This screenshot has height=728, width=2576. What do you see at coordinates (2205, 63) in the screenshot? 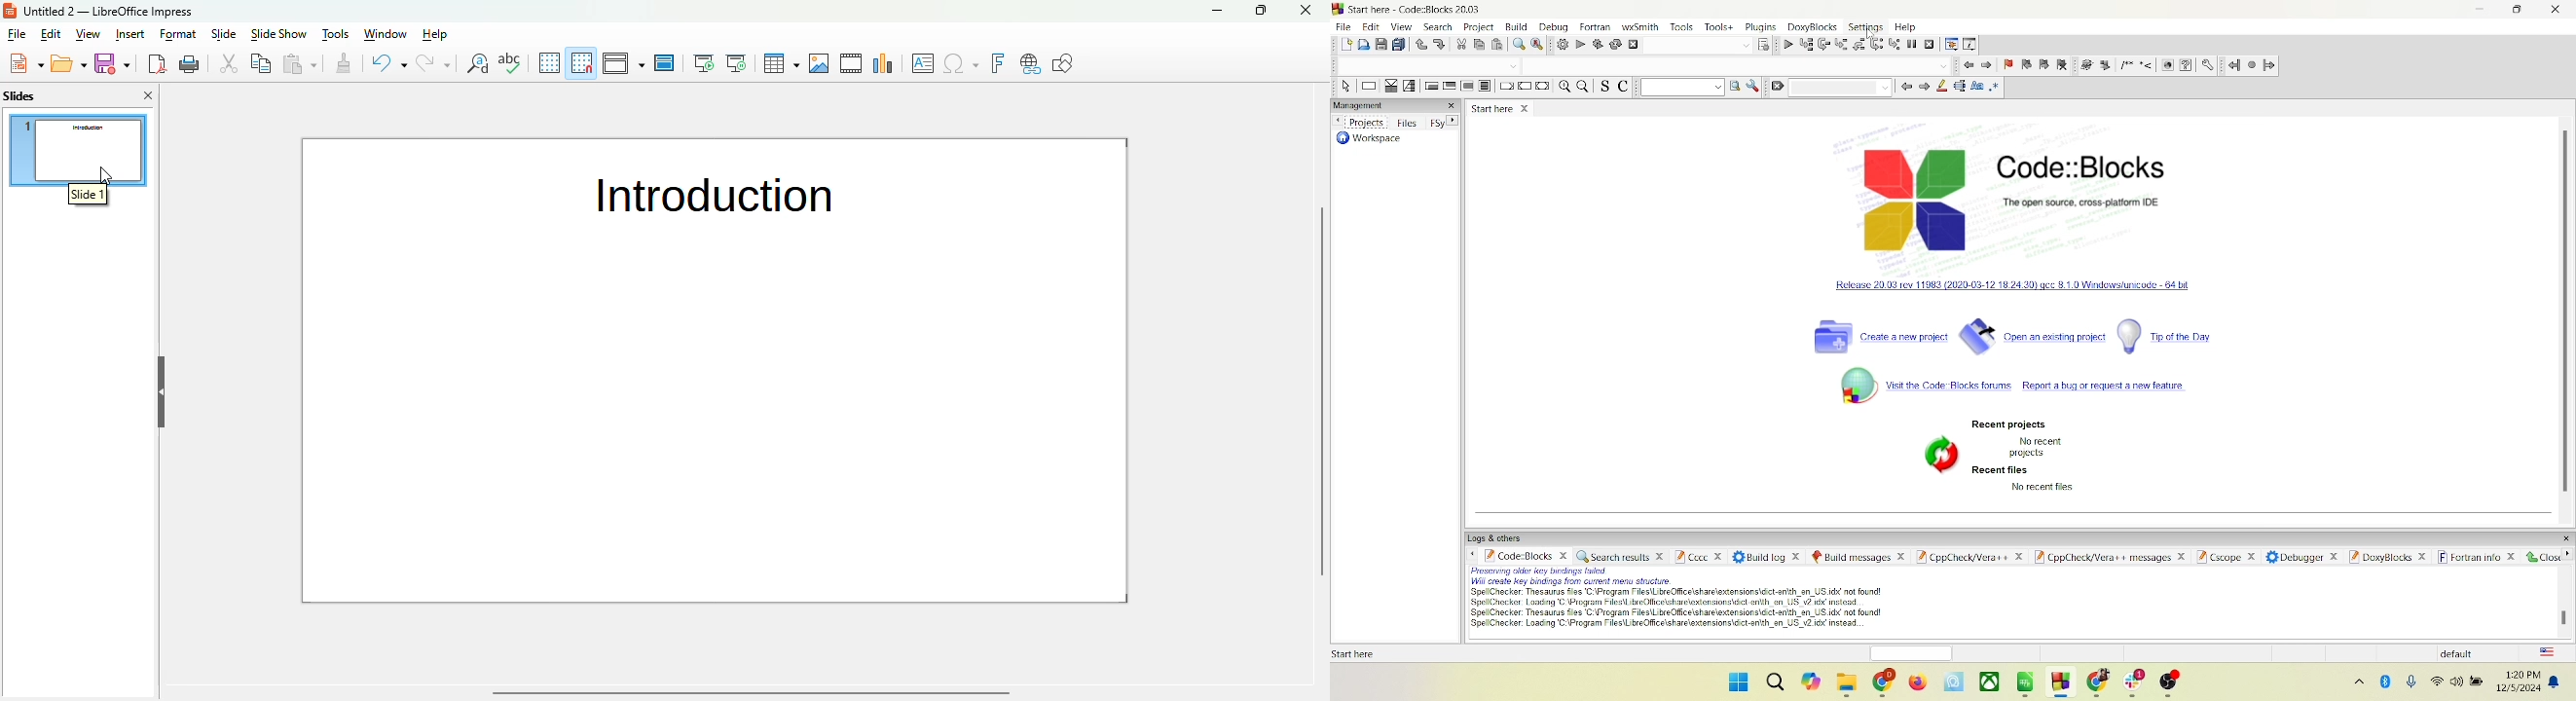
I see `settings` at bounding box center [2205, 63].